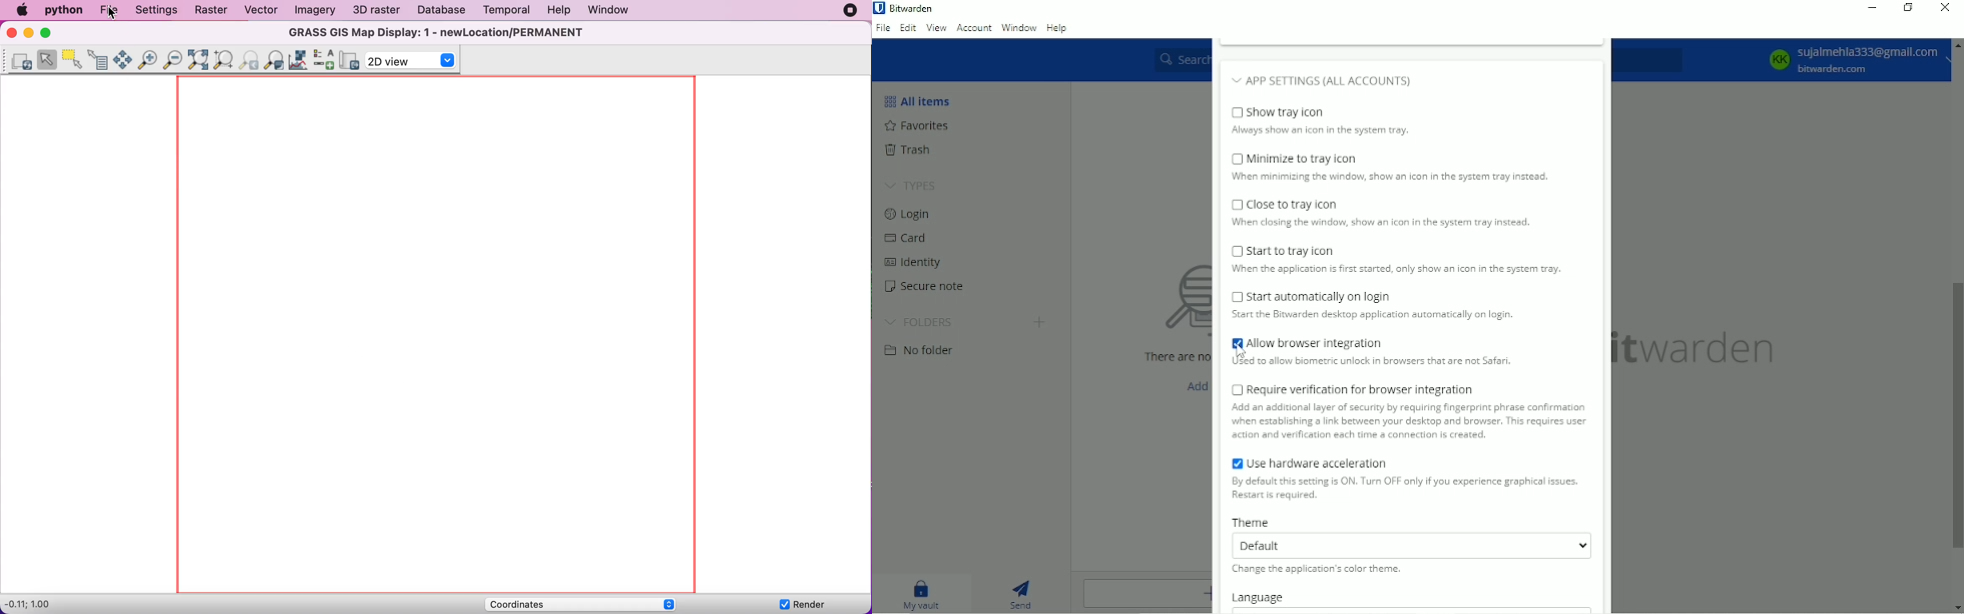 This screenshot has height=616, width=1988. What do you see at coordinates (1323, 112) in the screenshot?
I see `Show tray icon` at bounding box center [1323, 112].